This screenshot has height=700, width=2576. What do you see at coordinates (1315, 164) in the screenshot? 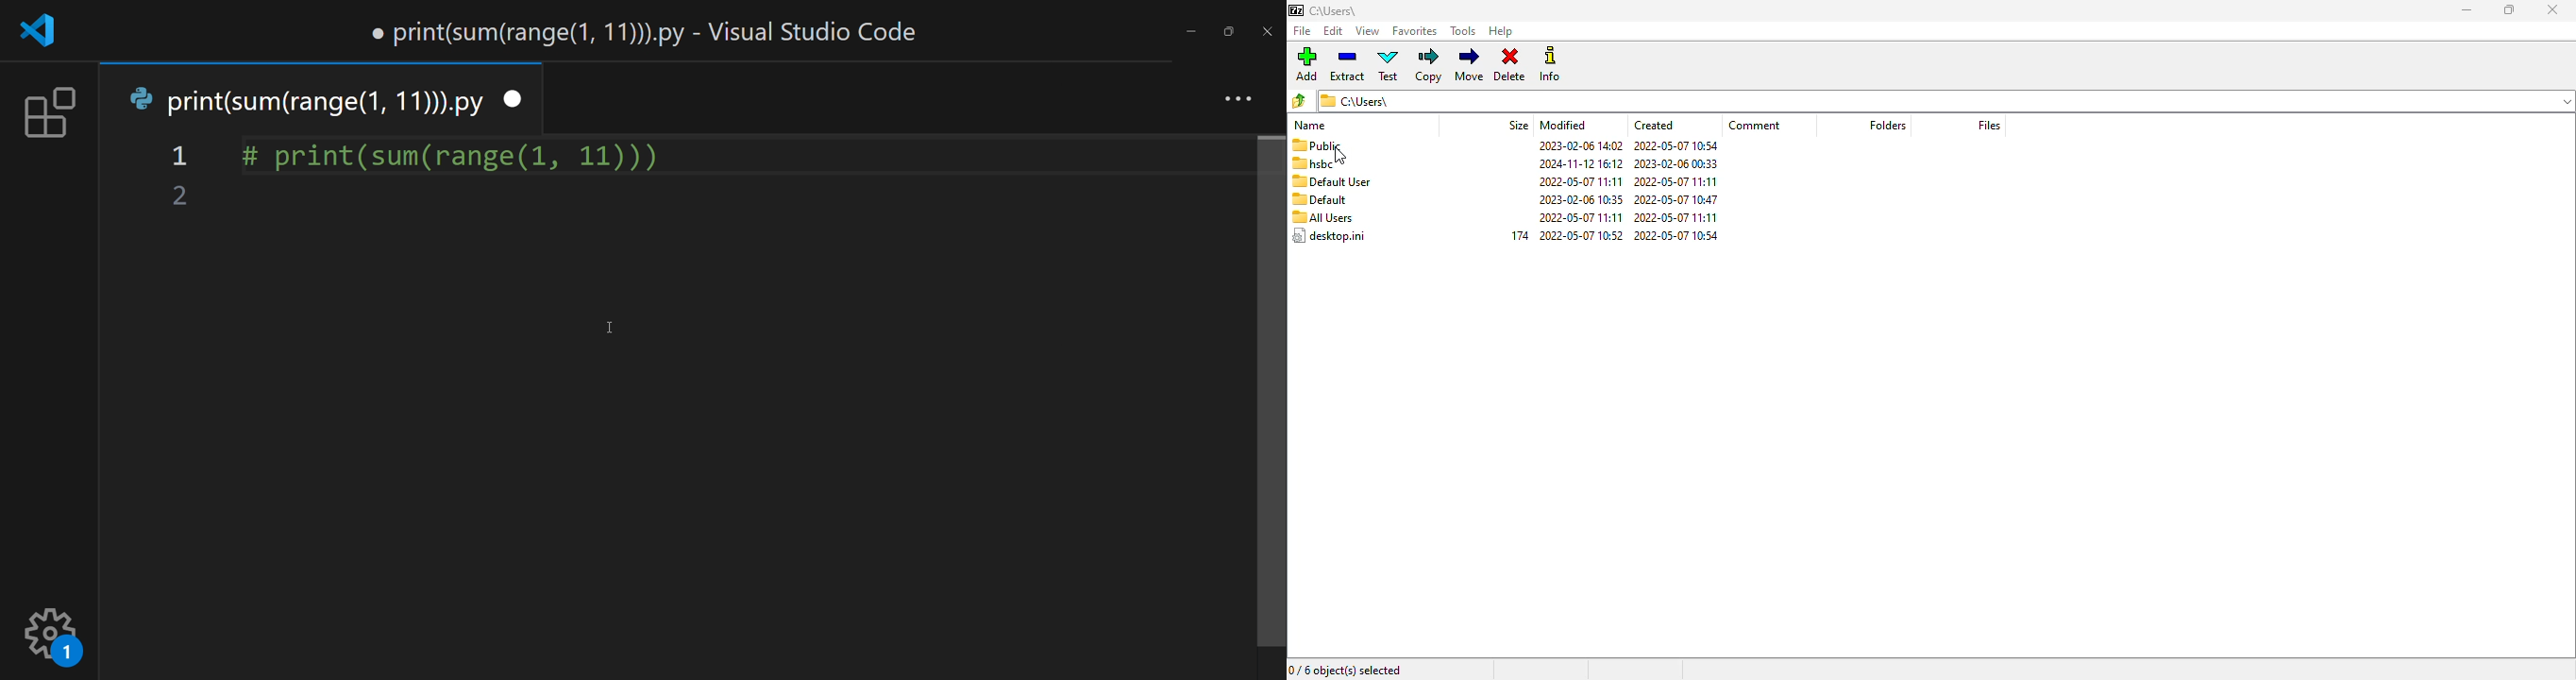
I see `hsbc` at bounding box center [1315, 164].